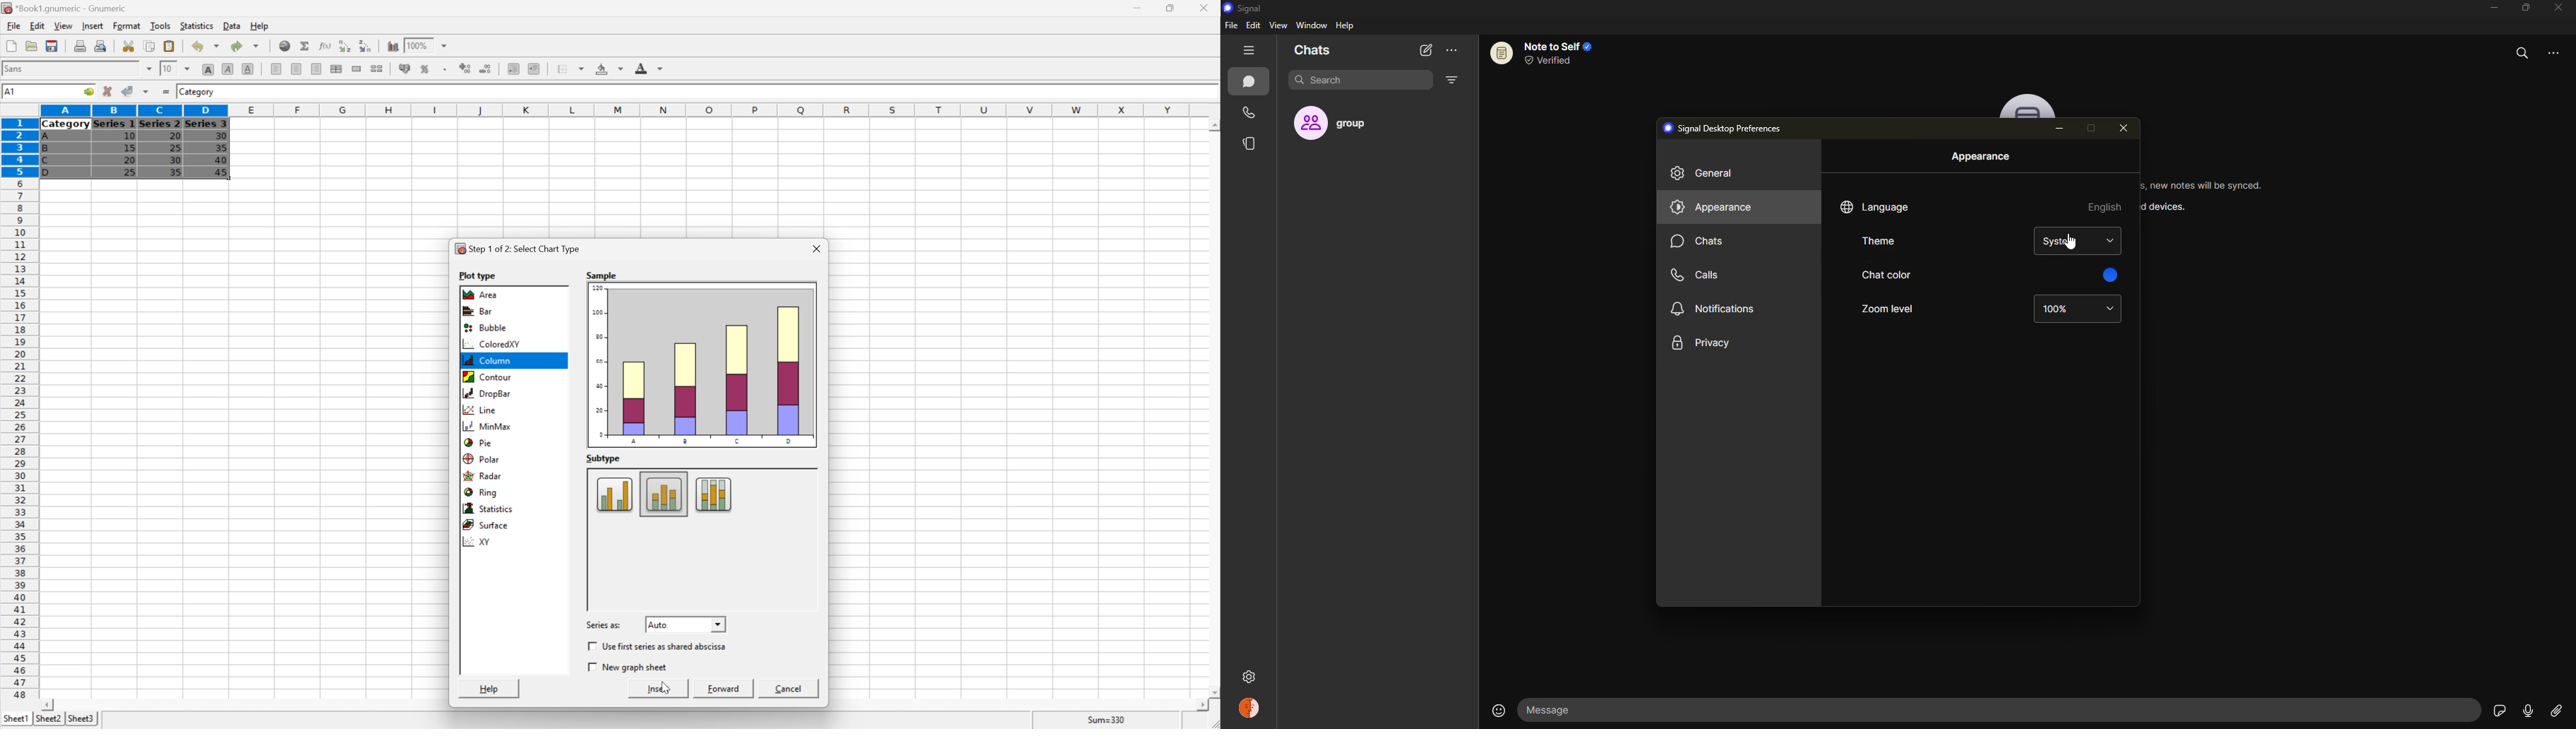 Image resolution: width=2576 pixels, height=756 pixels. I want to click on Column subtype, so click(718, 495).